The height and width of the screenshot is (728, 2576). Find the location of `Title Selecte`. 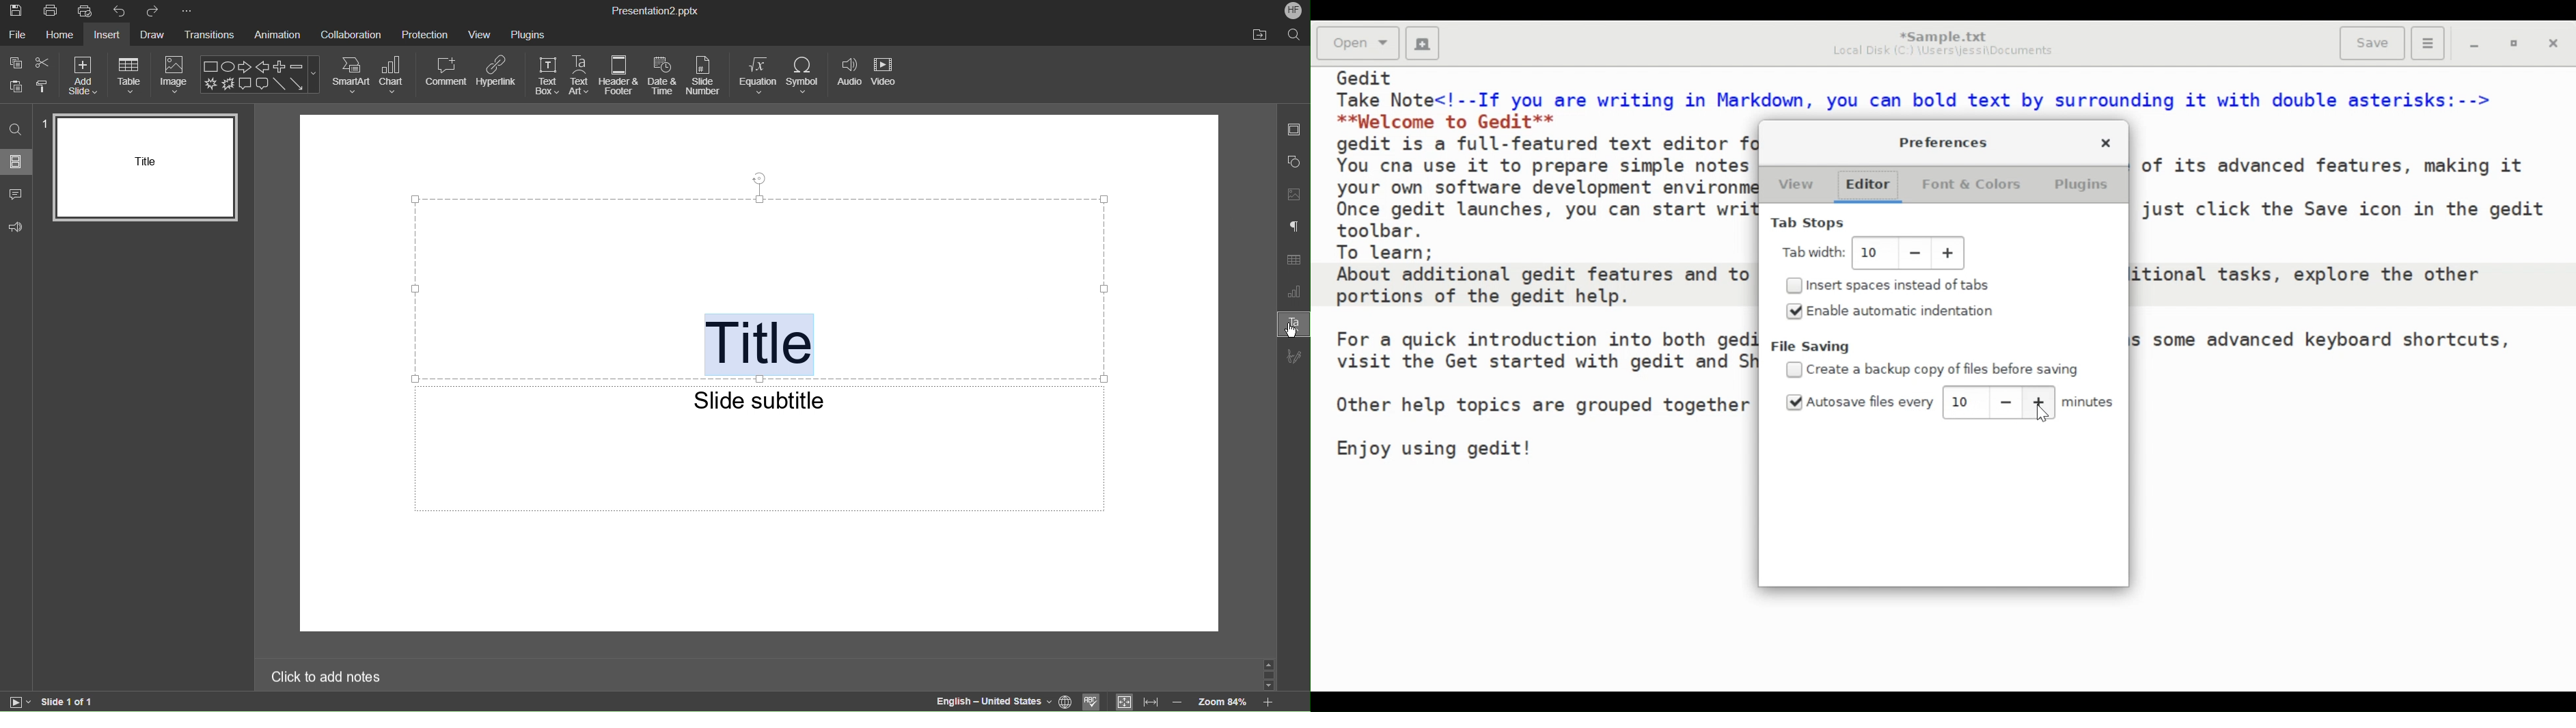

Title Selecte is located at coordinates (763, 344).